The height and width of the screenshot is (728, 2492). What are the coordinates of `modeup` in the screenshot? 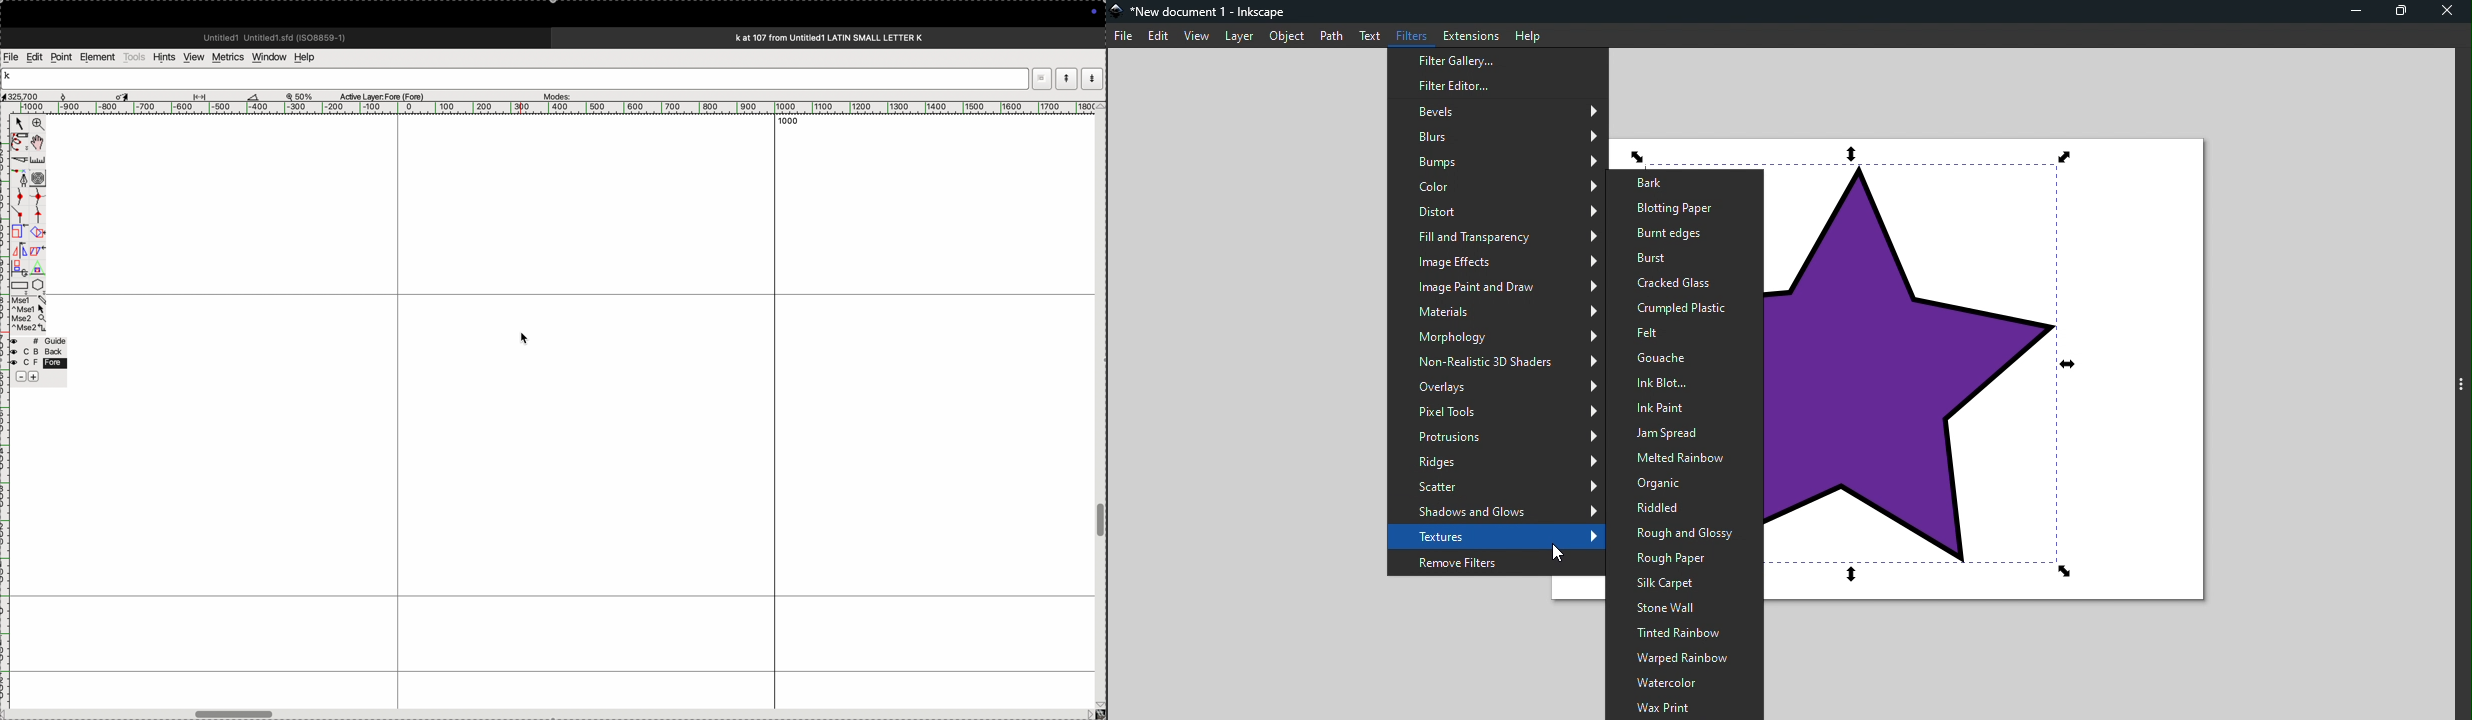 It's located at (1066, 78).